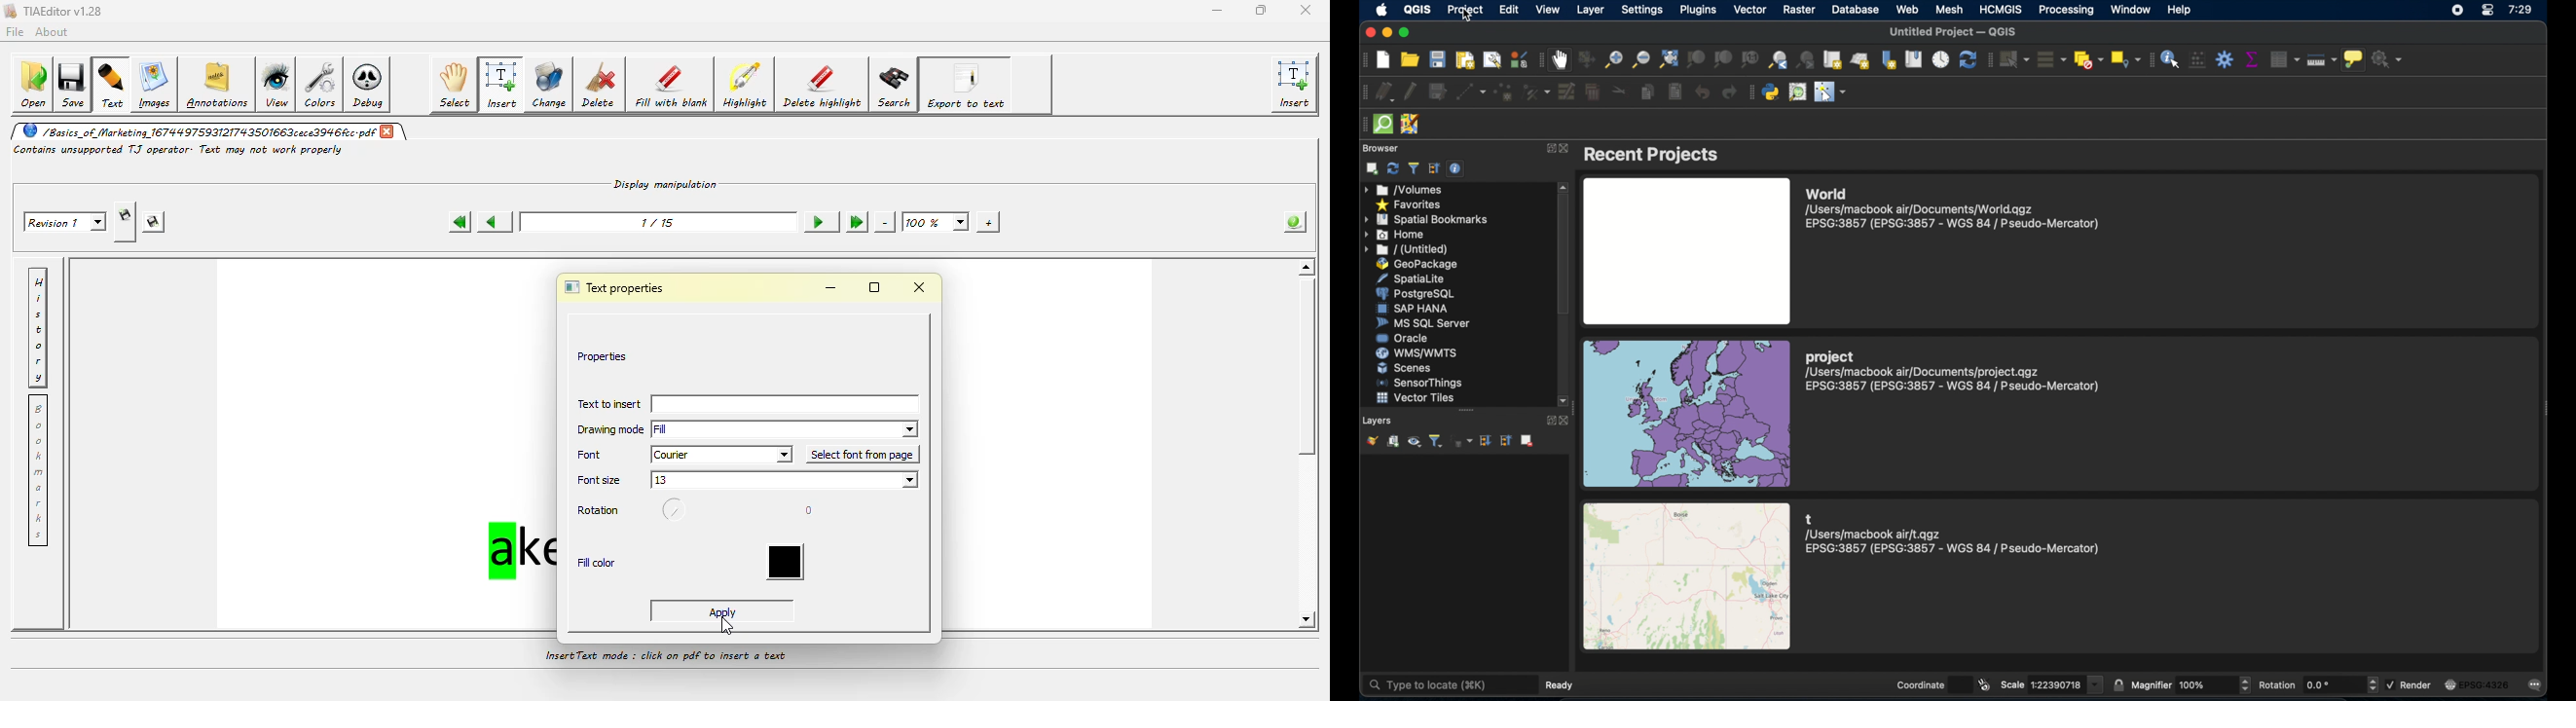 This screenshot has height=728, width=2576. Describe the element at coordinates (1462, 441) in the screenshot. I see `filter legend by expression` at that location.